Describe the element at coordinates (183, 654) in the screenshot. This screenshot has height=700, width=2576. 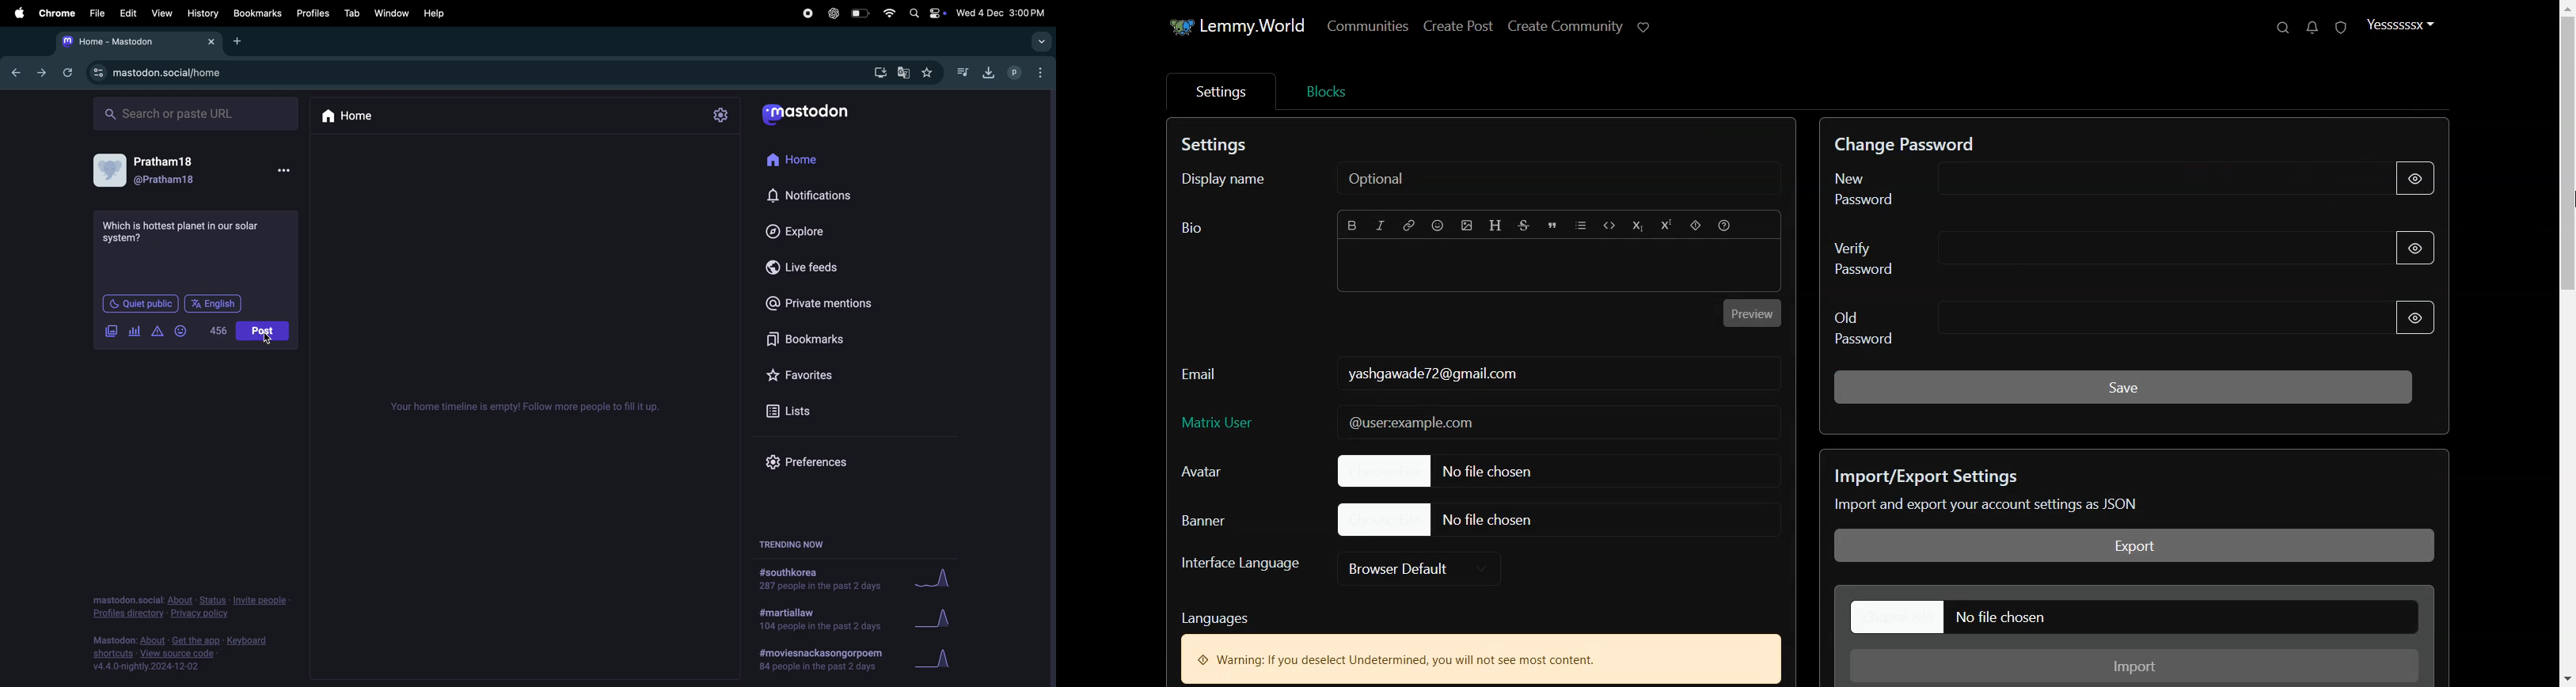
I see `view source code` at that location.